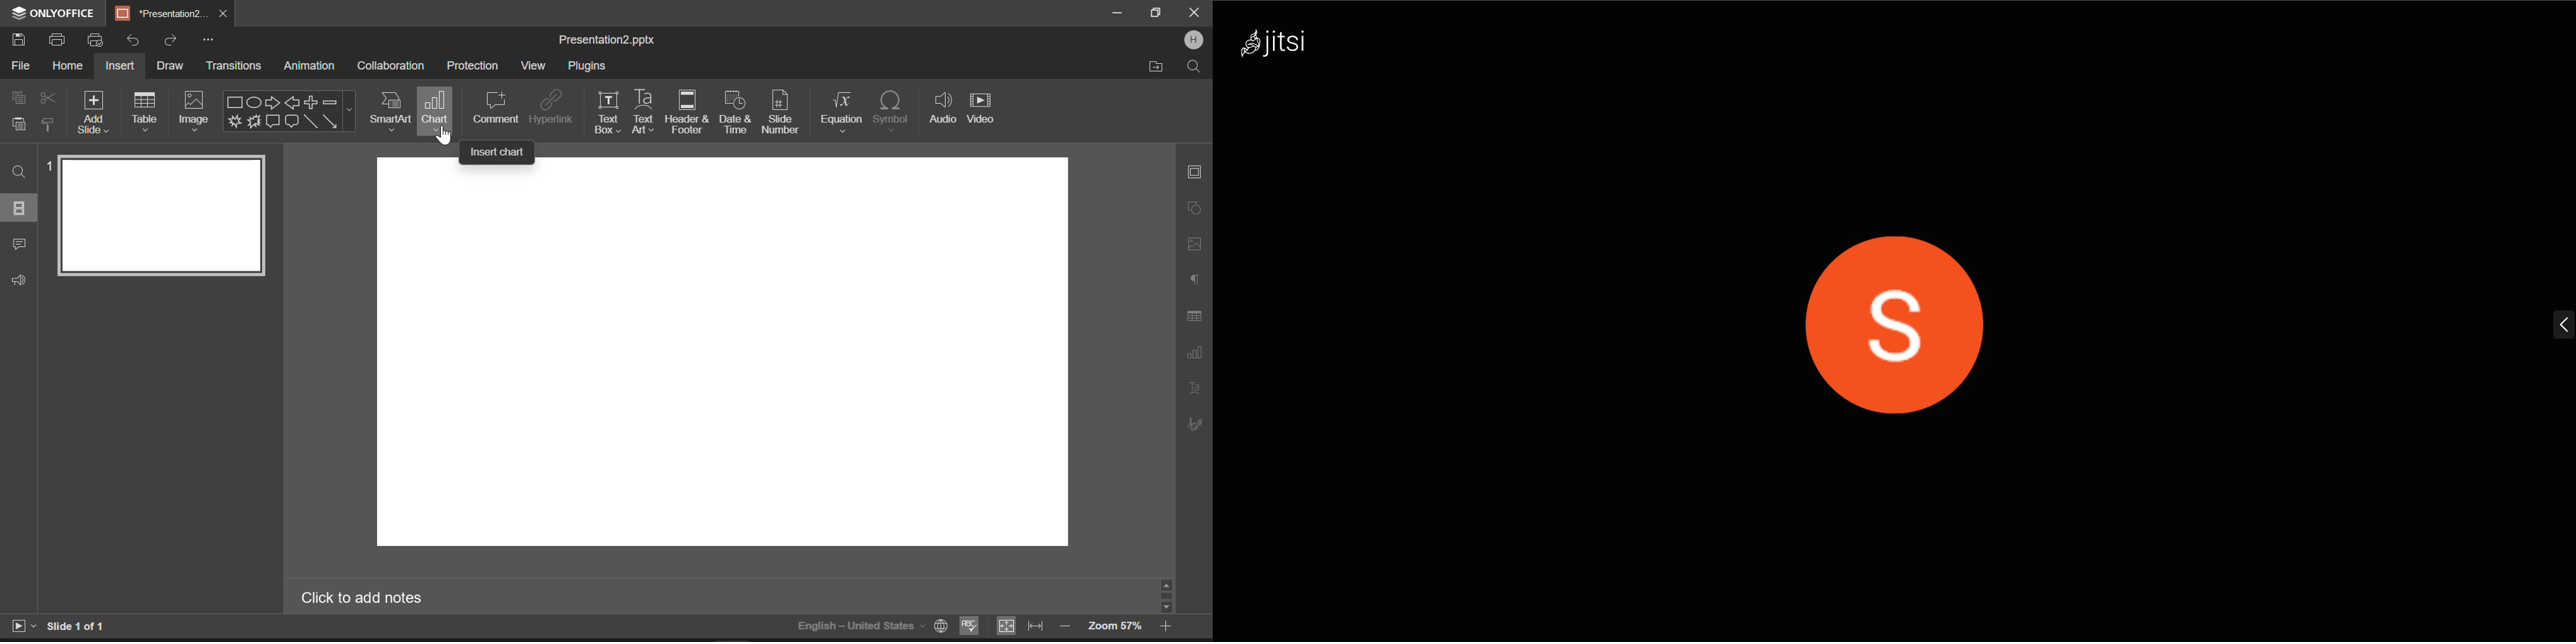 The width and height of the screenshot is (2576, 644). What do you see at coordinates (51, 14) in the screenshot?
I see `ONLYOFFICE` at bounding box center [51, 14].